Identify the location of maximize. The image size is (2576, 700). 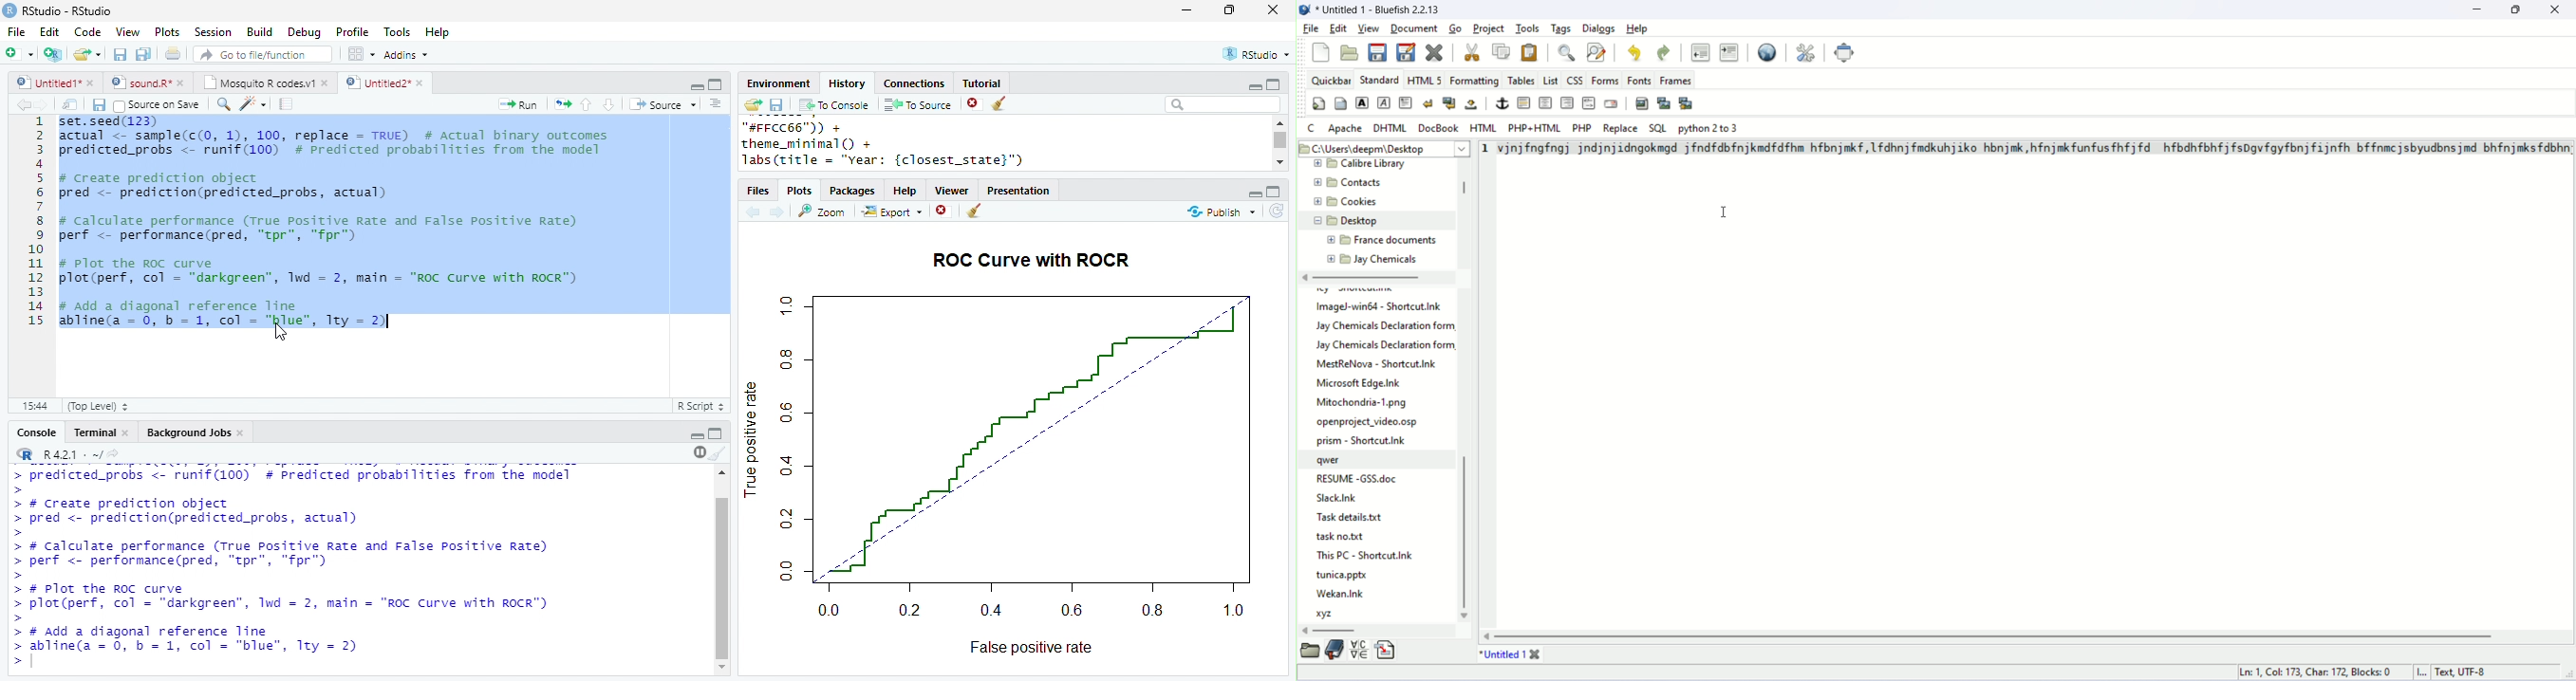
(1274, 192).